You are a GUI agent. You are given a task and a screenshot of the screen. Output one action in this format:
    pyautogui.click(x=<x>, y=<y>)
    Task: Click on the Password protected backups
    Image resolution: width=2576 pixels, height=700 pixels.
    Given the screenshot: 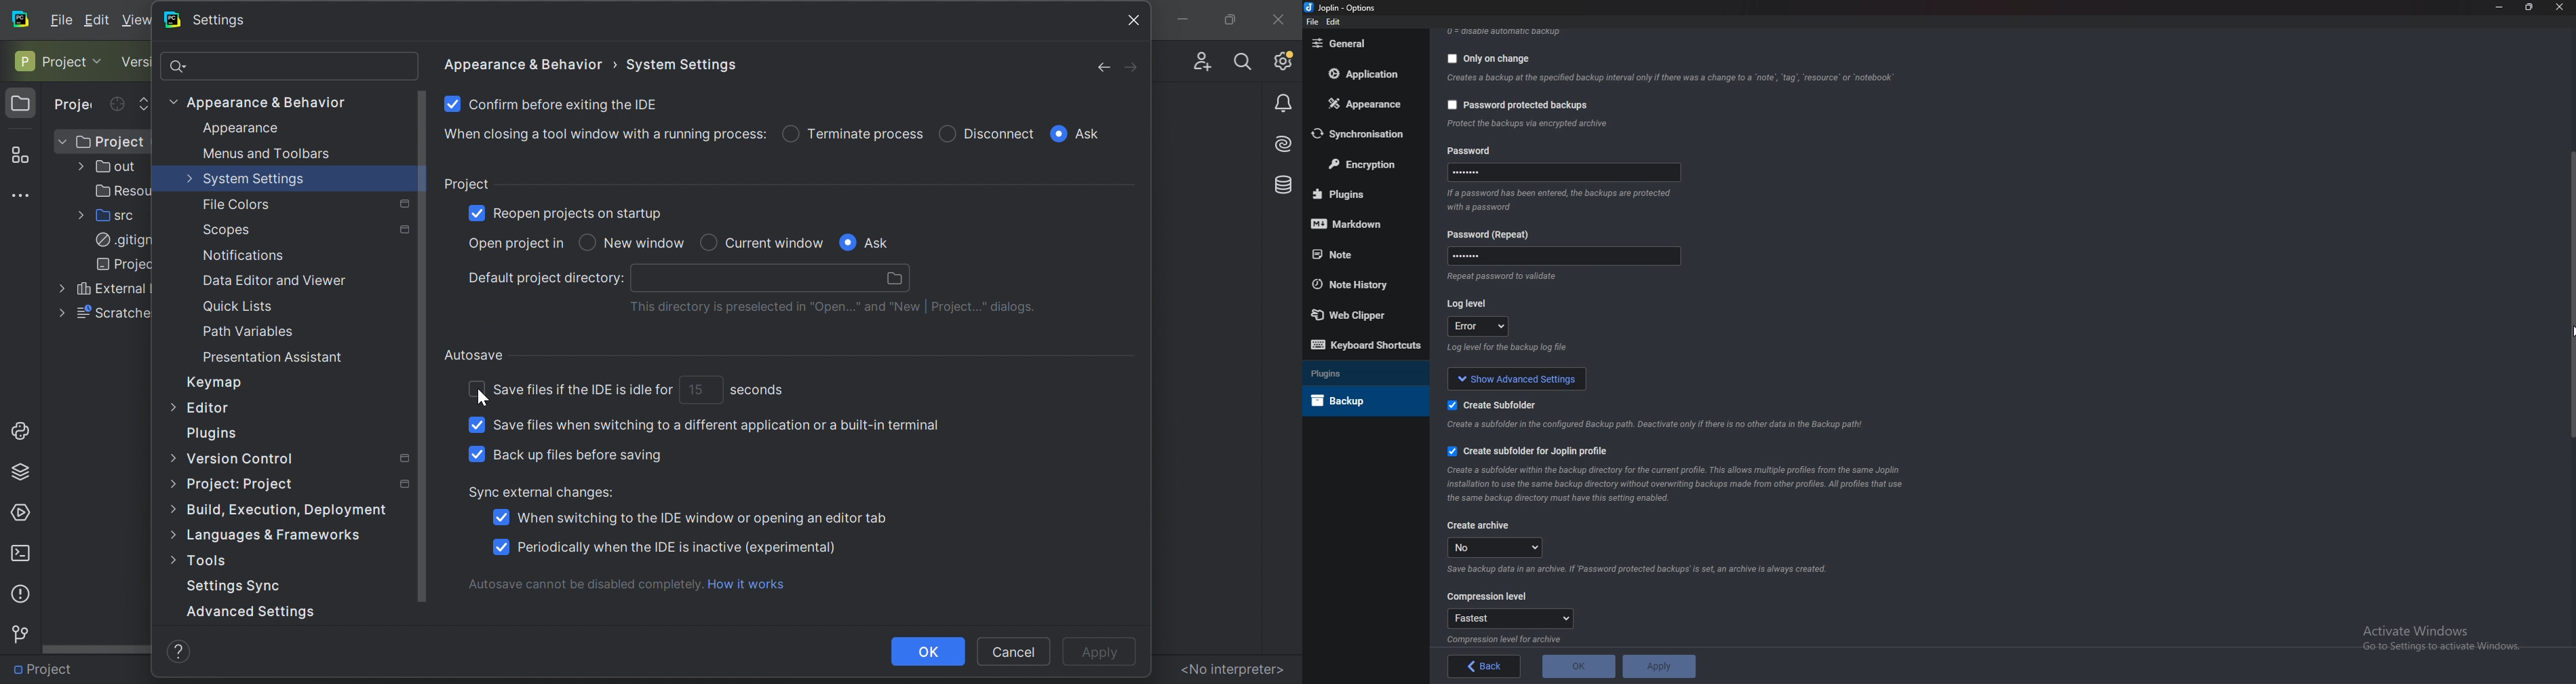 What is the action you would take?
    pyautogui.click(x=1520, y=106)
    